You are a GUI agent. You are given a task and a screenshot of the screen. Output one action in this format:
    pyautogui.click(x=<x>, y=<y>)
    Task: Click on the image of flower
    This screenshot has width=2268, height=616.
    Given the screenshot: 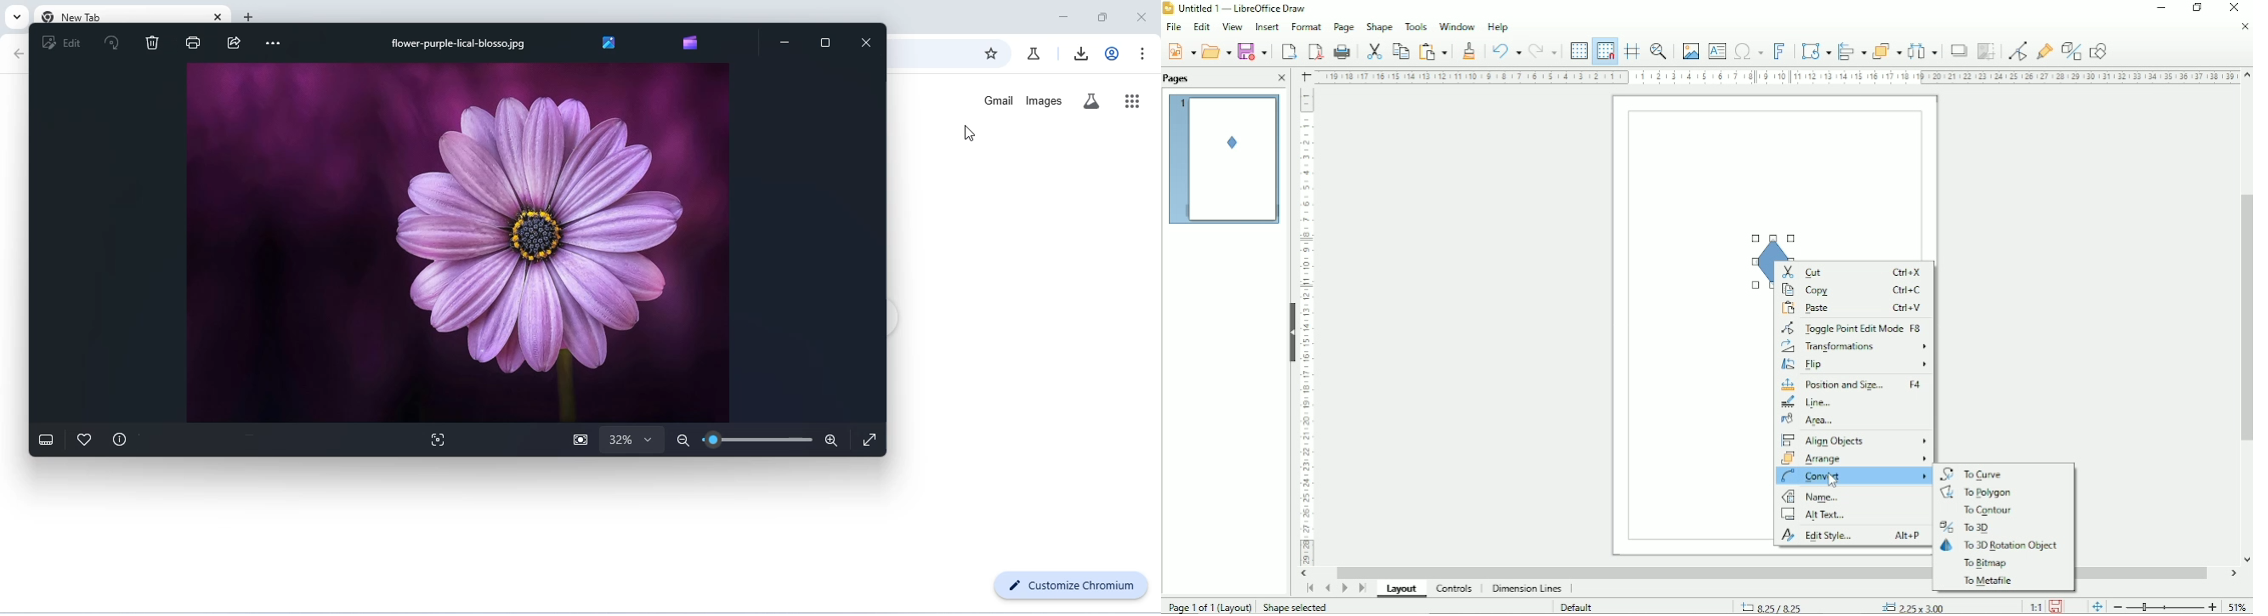 What is the action you would take?
    pyautogui.click(x=454, y=241)
    